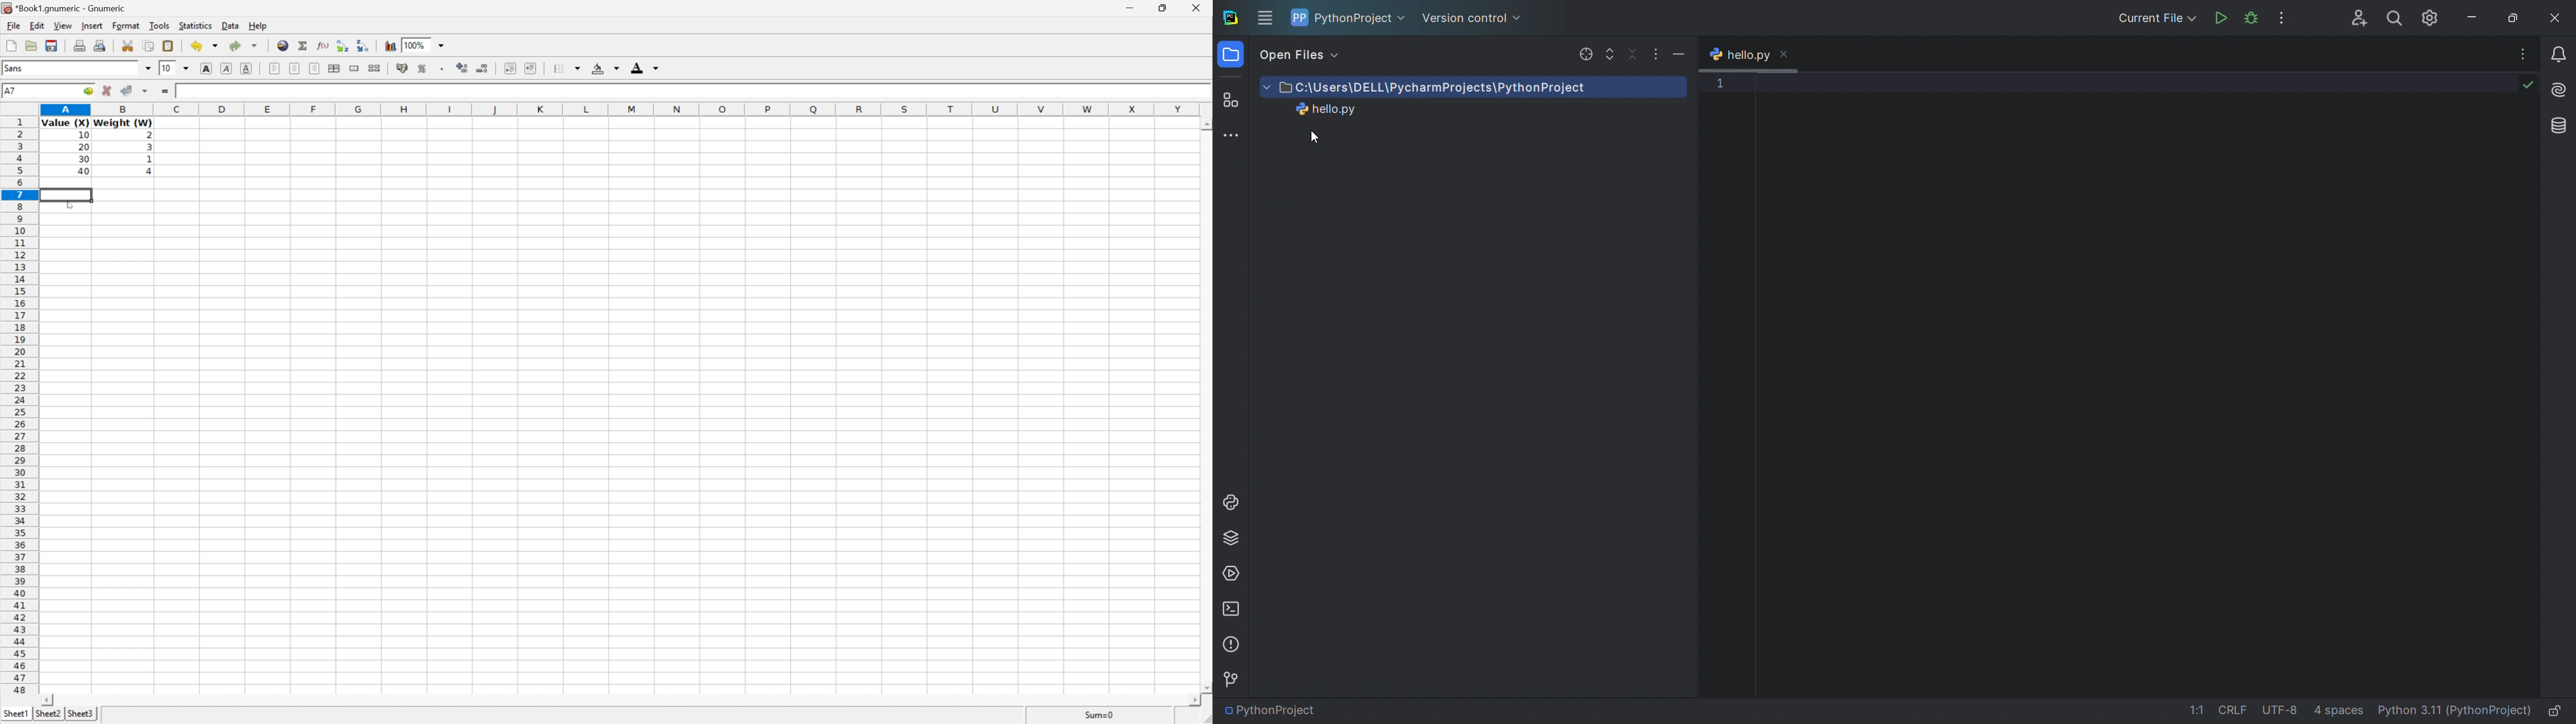 Image resolution: width=2576 pixels, height=728 pixels. What do you see at coordinates (153, 135) in the screenshot?
I see `2` at bounding box center [153, 135].